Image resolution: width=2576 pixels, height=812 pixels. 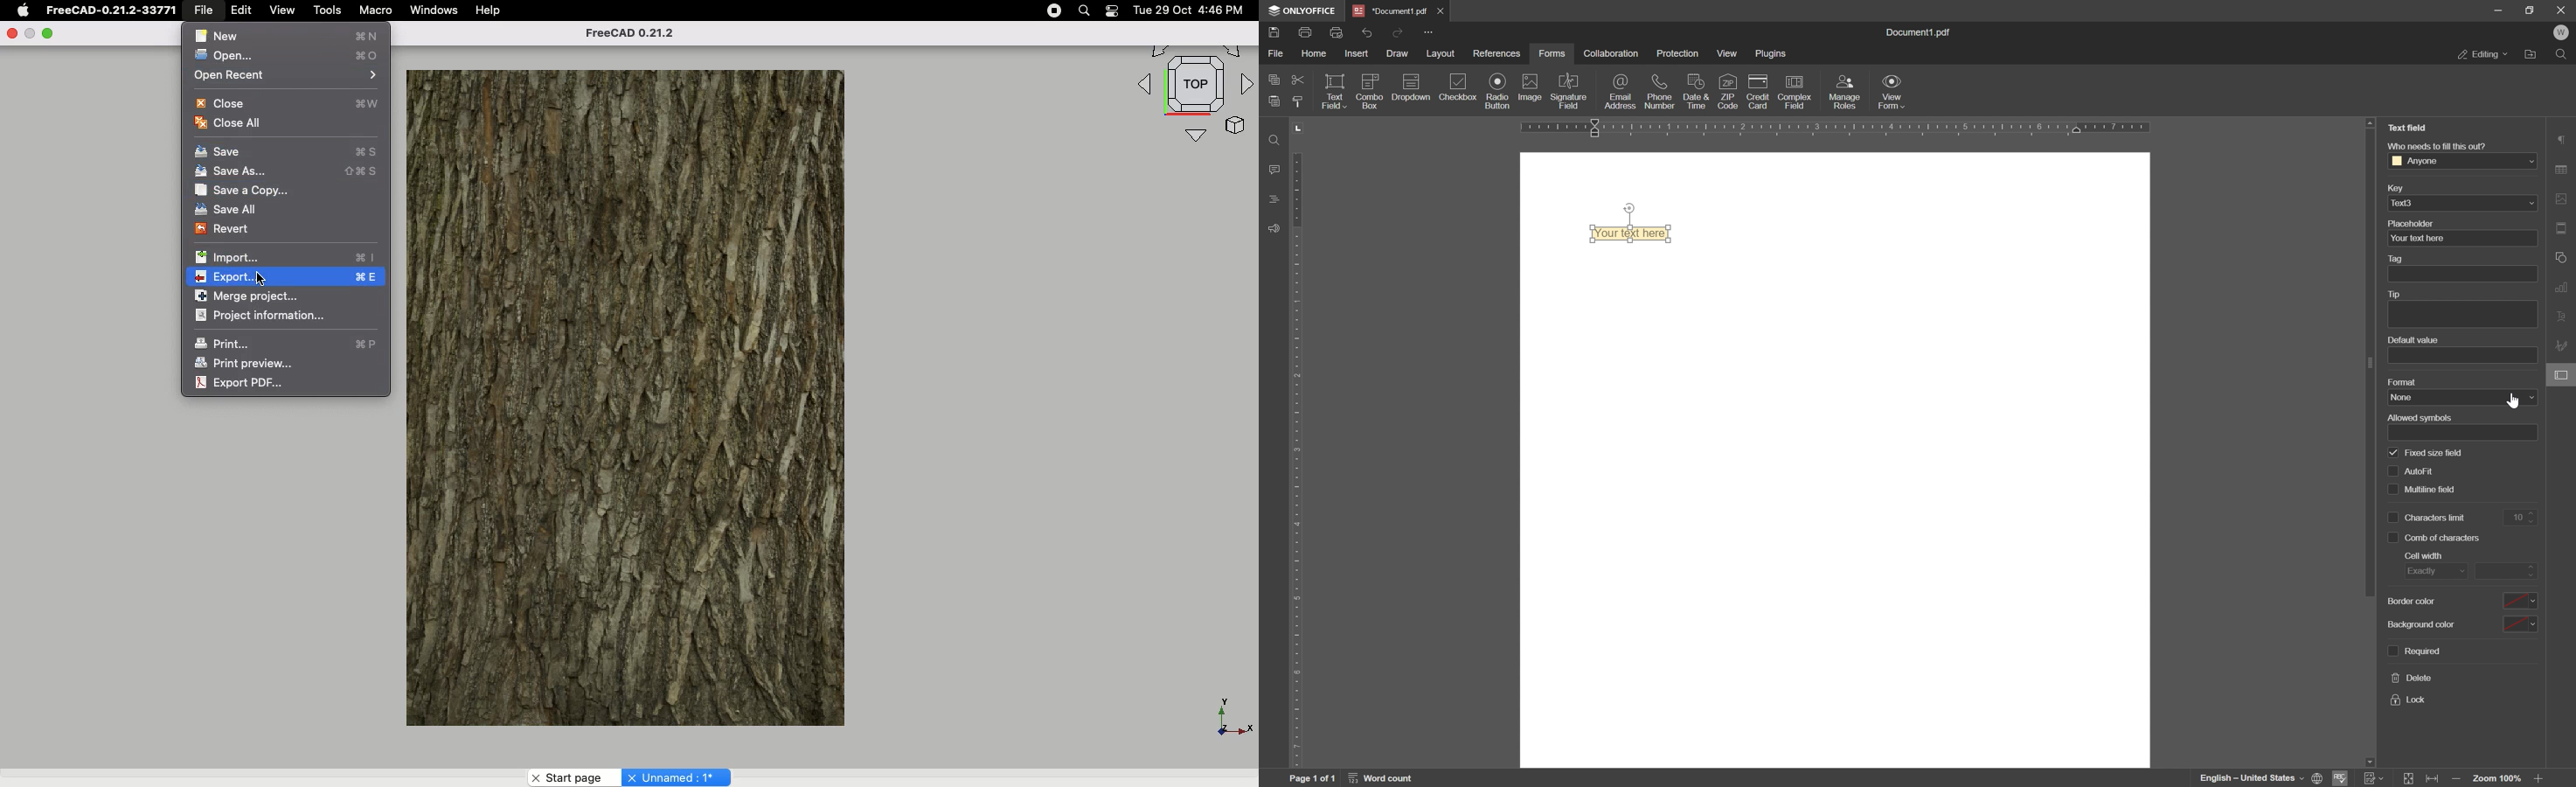 What do you see at coordinates (2507, 570) in the screenshot?
I see `exactly value` at bounding box center [2507, 570].